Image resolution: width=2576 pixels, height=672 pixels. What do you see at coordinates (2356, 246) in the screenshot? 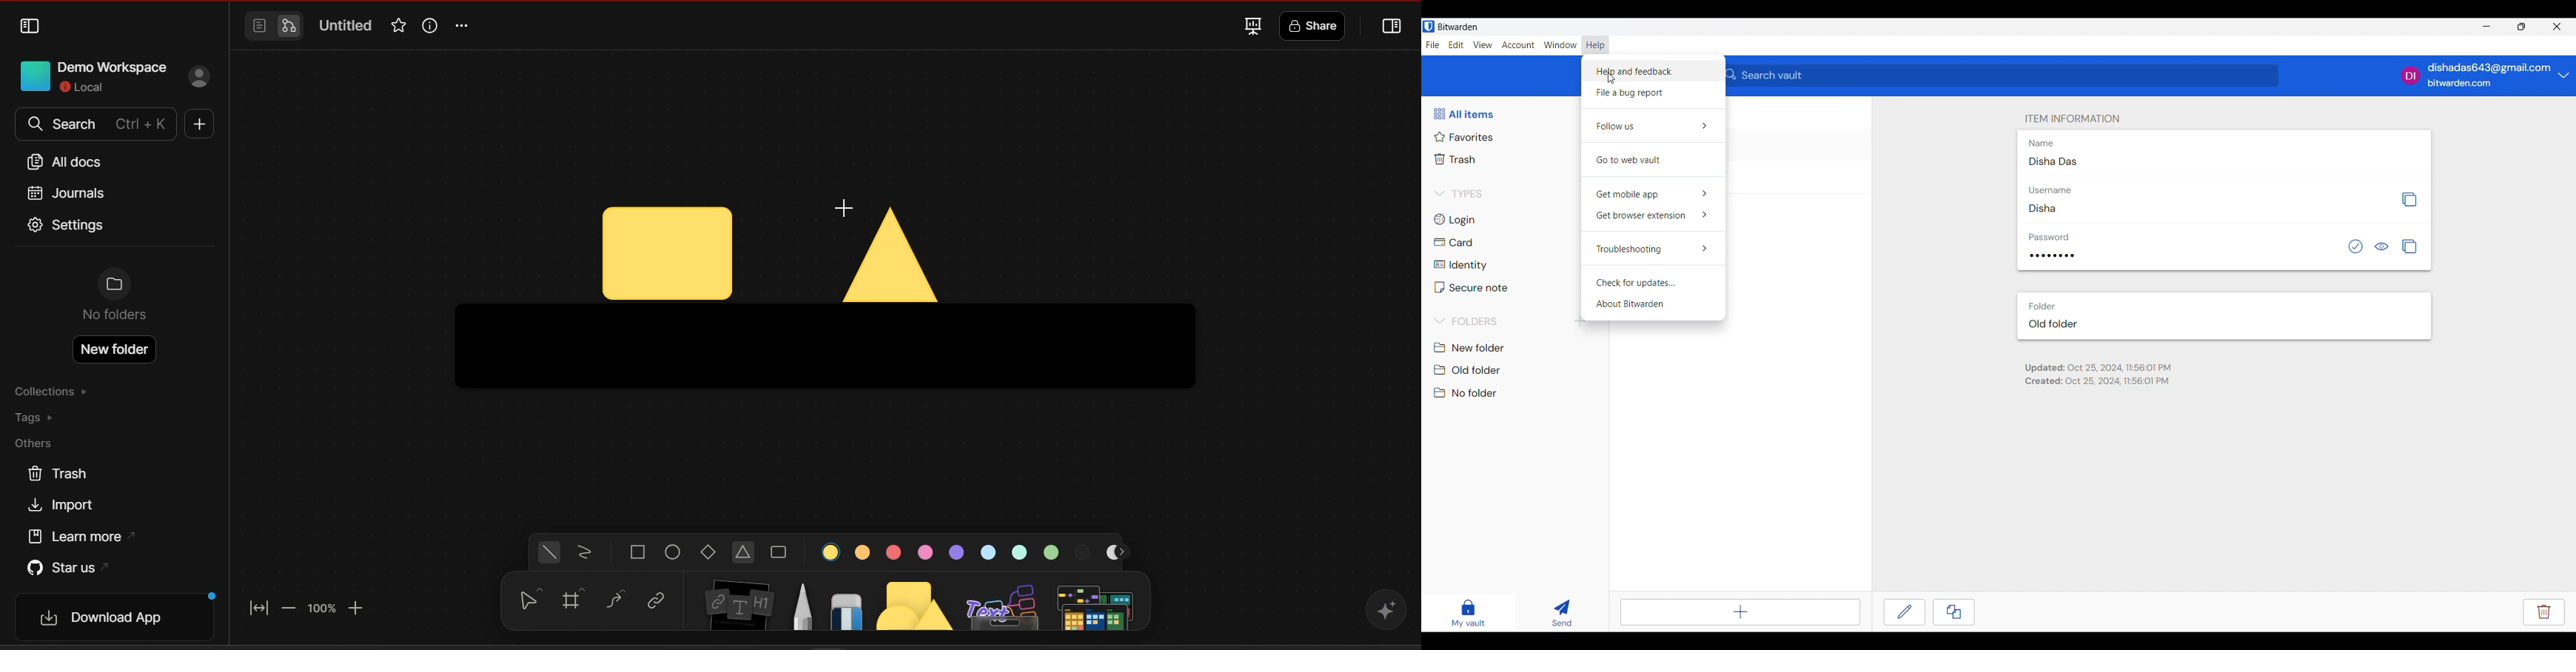
I see `Check password` at bounding box center [2356, 246].